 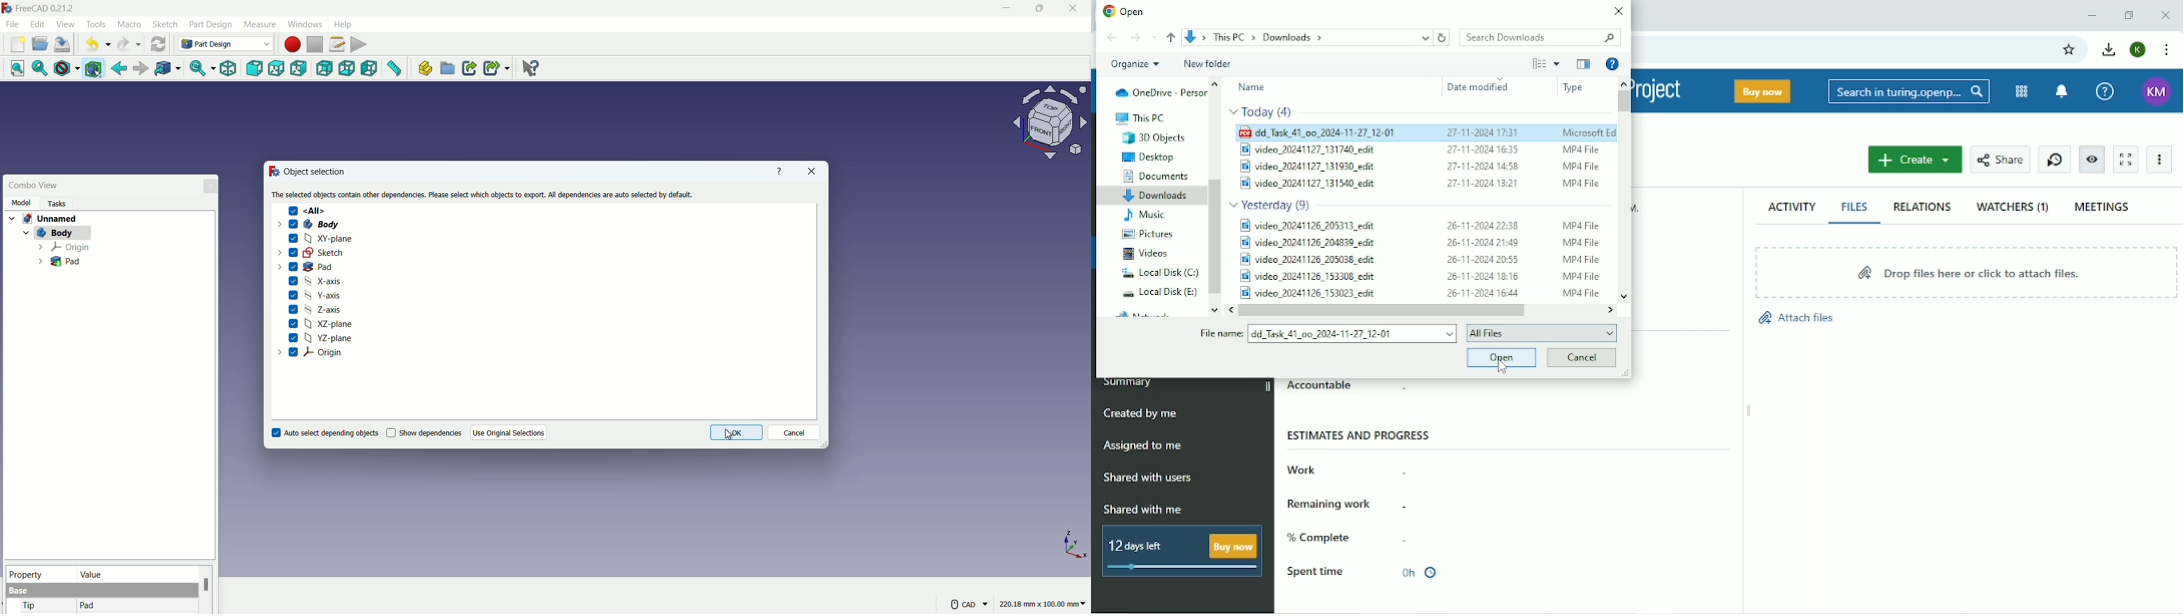 What do you see at coordinates (2109, 50) in the screenshot?
I see `Download` at bounding box center [2109, 50].